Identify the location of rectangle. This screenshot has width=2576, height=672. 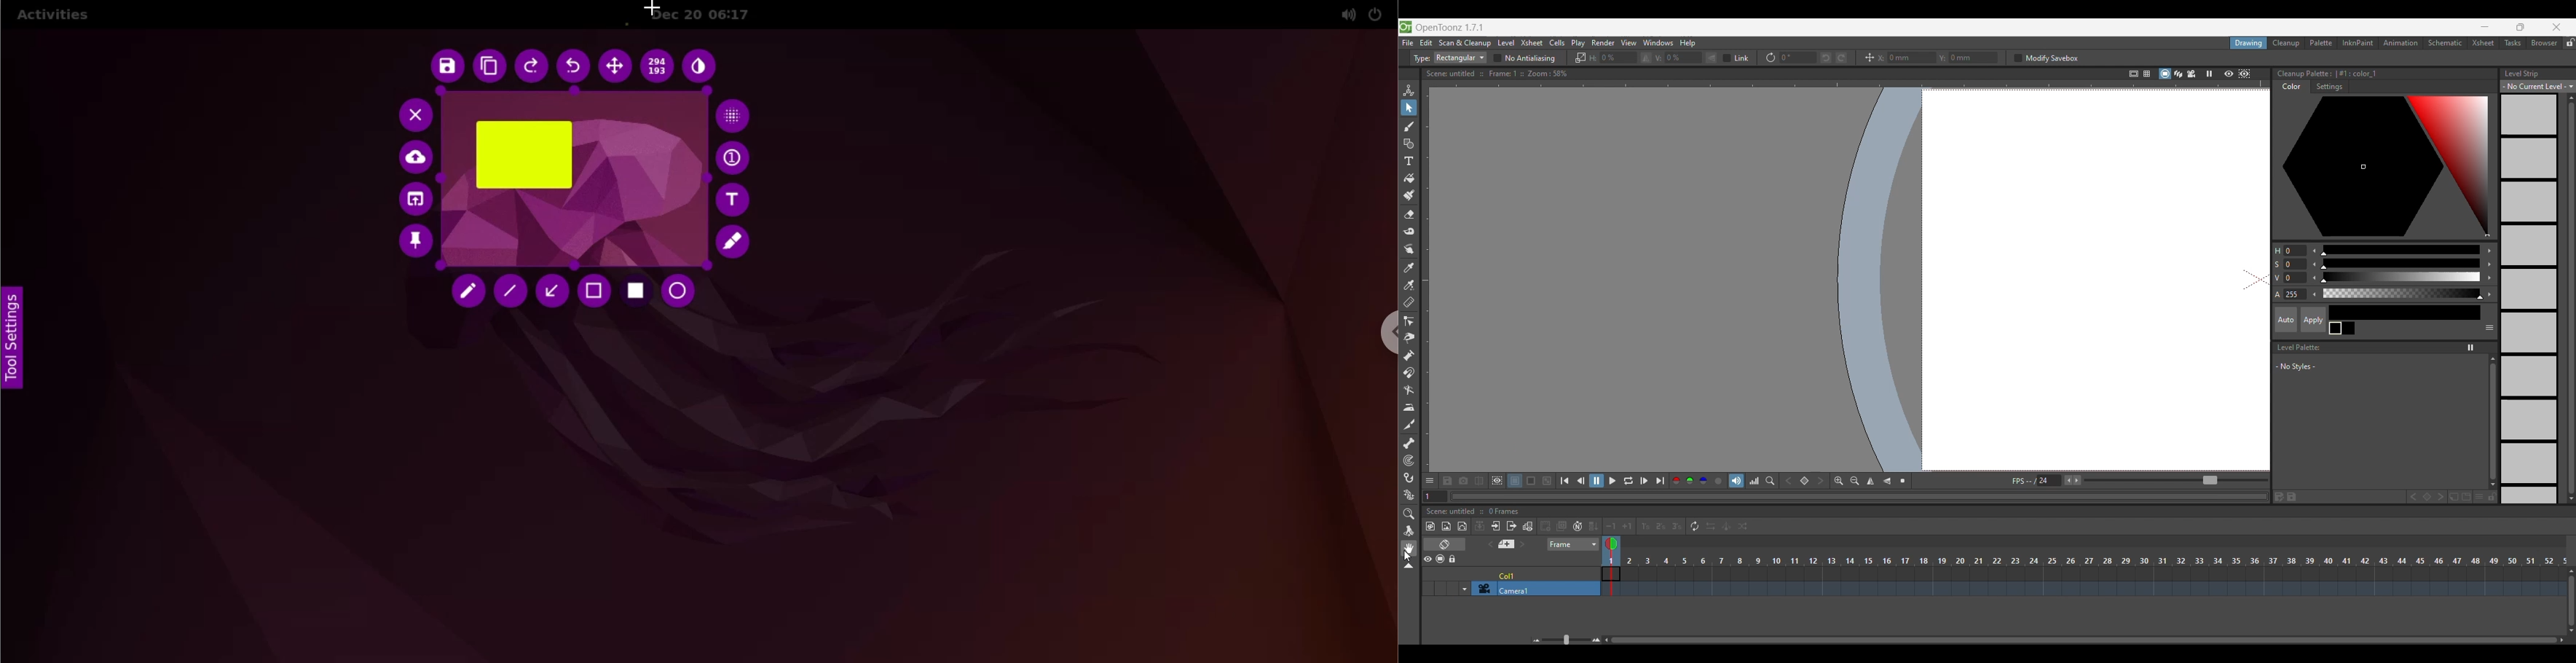
(525, 155).